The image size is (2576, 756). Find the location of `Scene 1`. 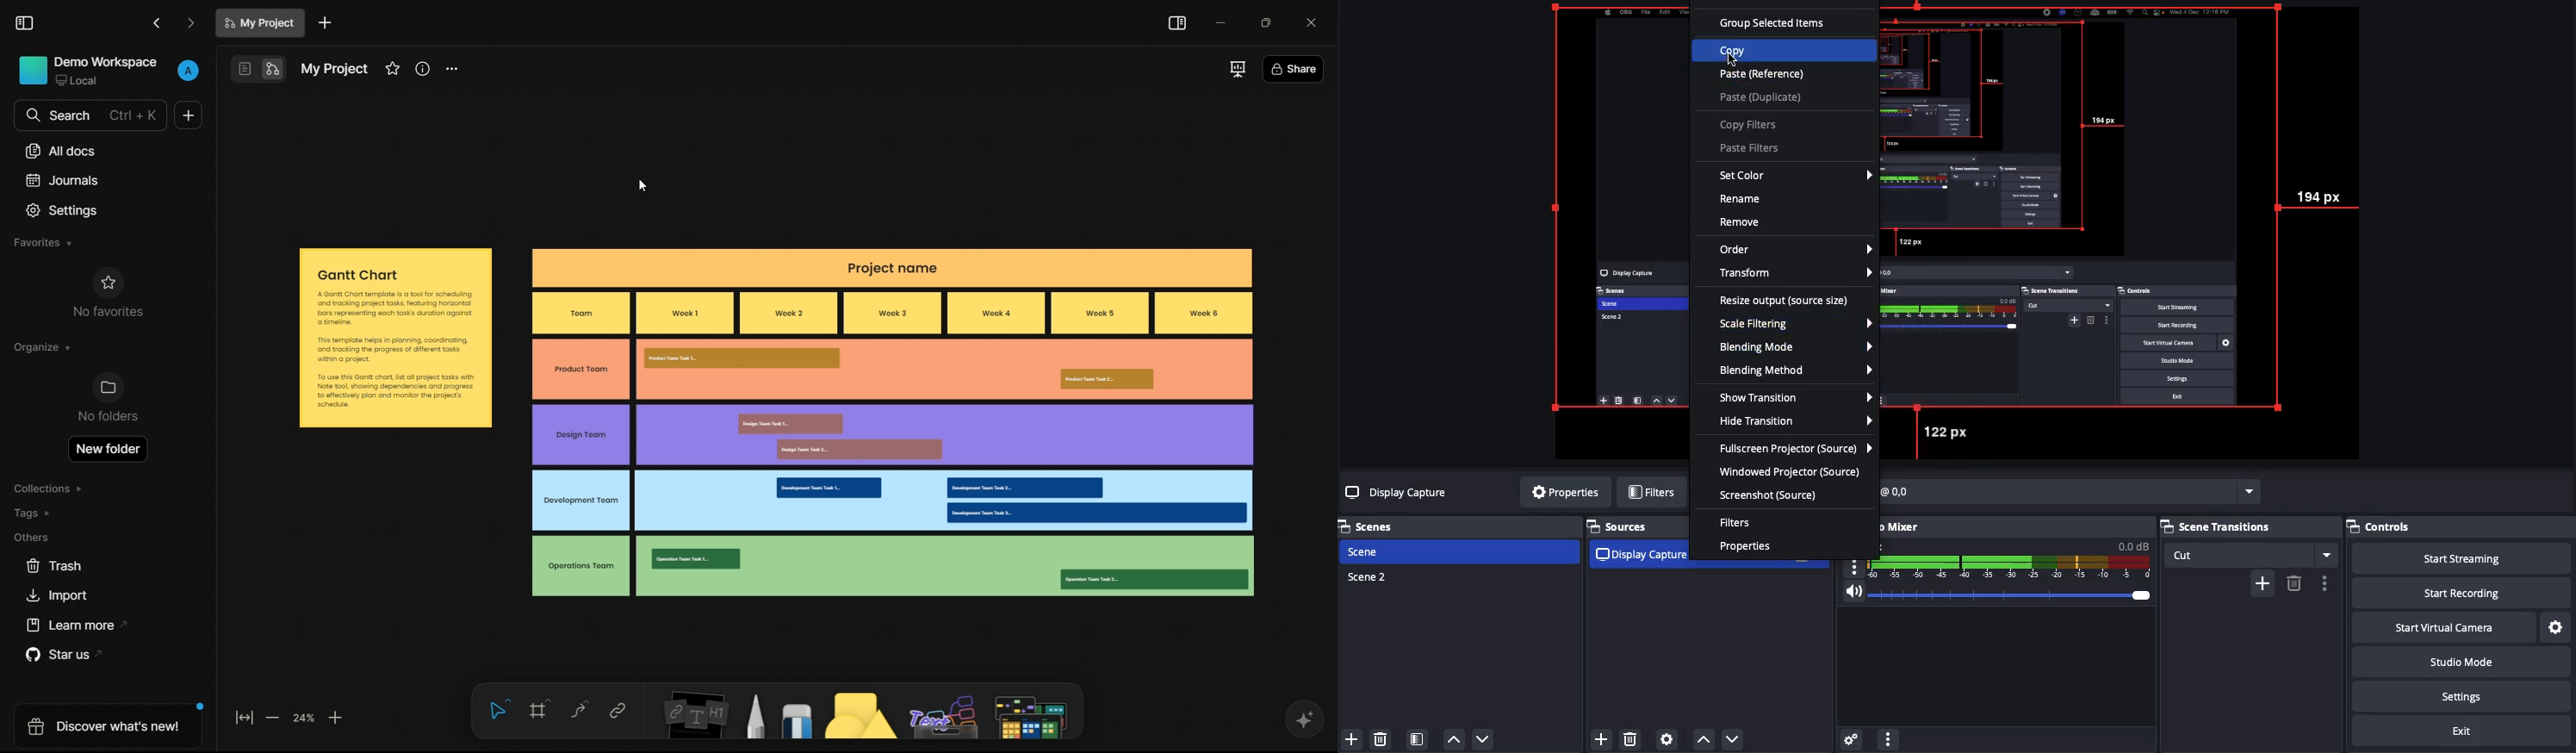

Scene 1 is located at coordinates (1366, 551).